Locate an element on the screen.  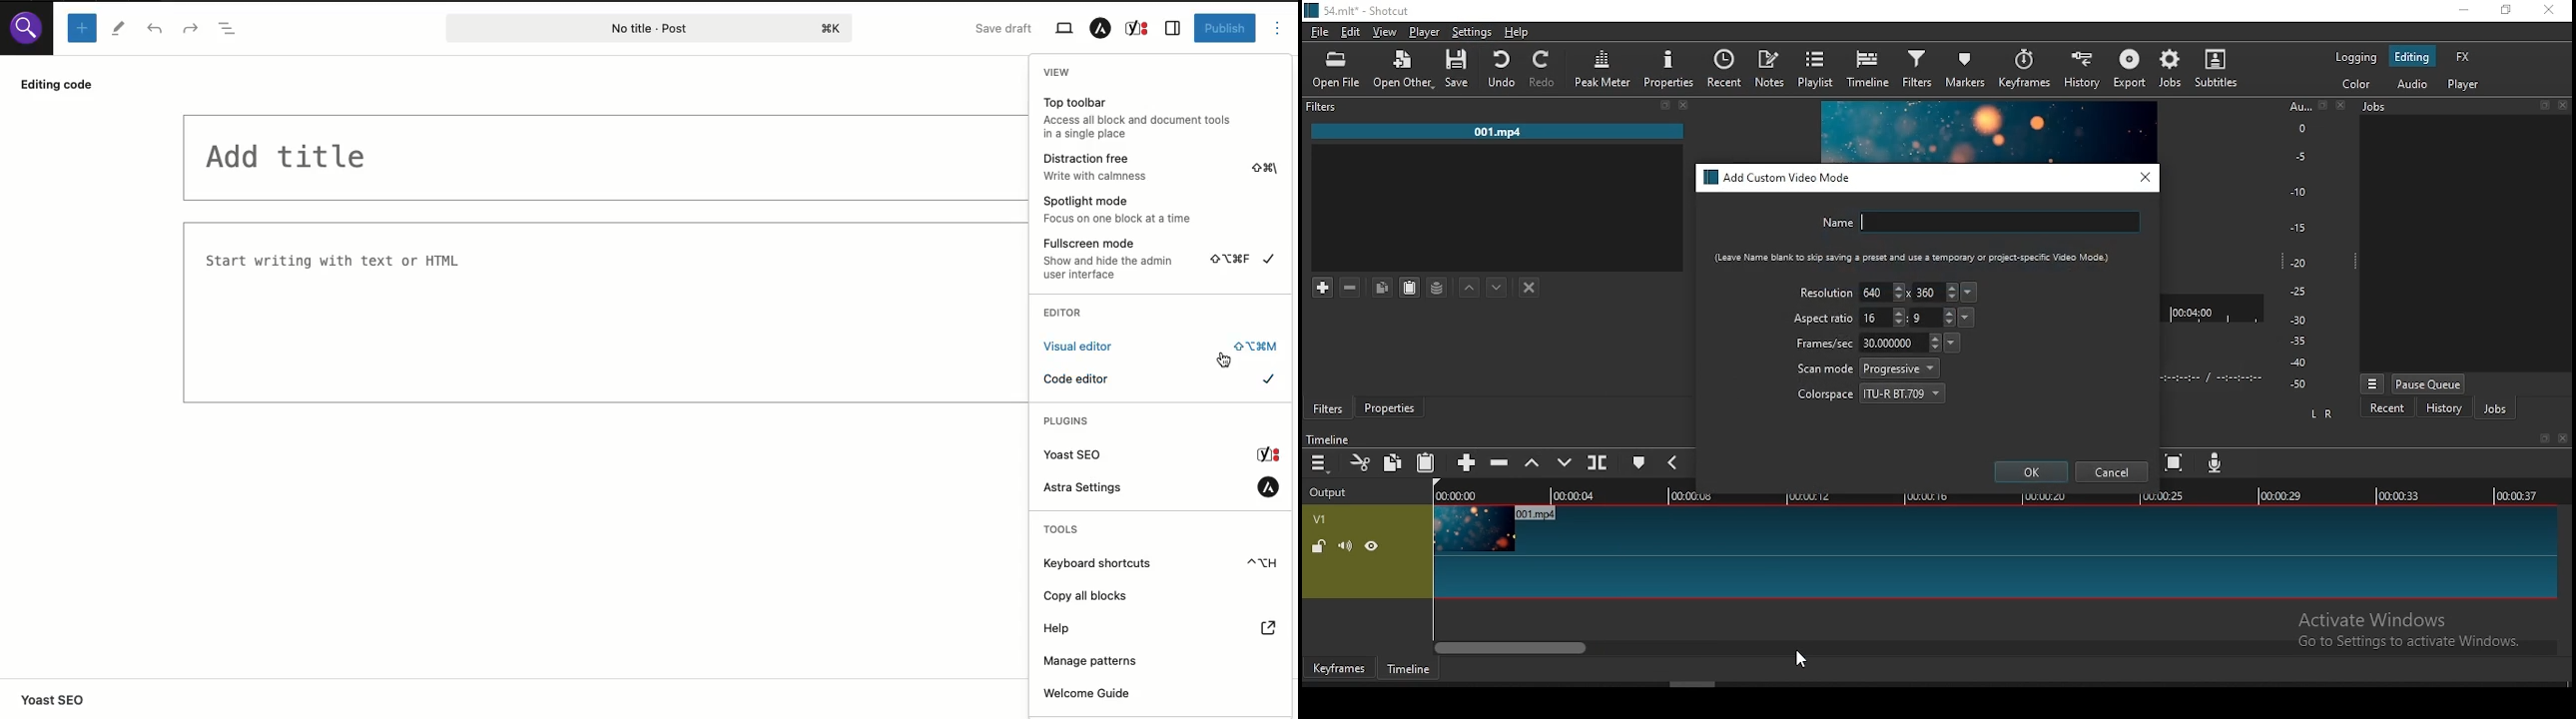
close window is located at coordinates (2146, 177).